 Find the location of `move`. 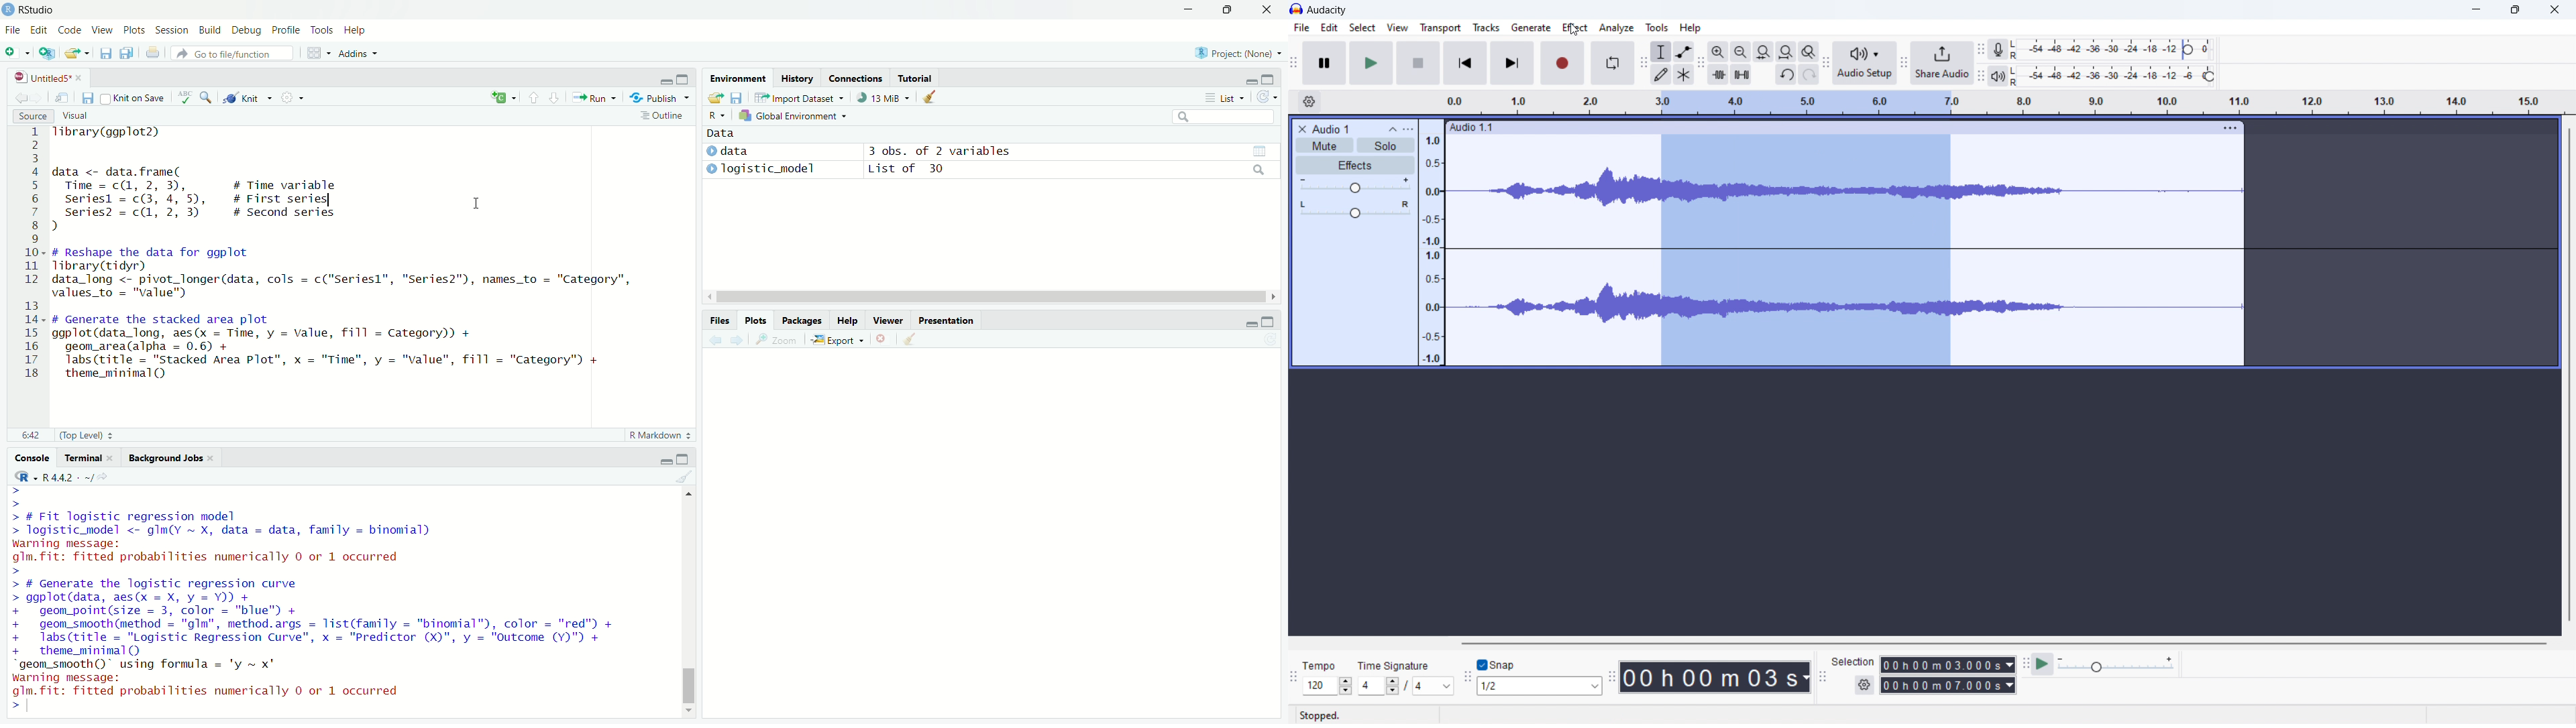

move is located at coordinates (63, 97).